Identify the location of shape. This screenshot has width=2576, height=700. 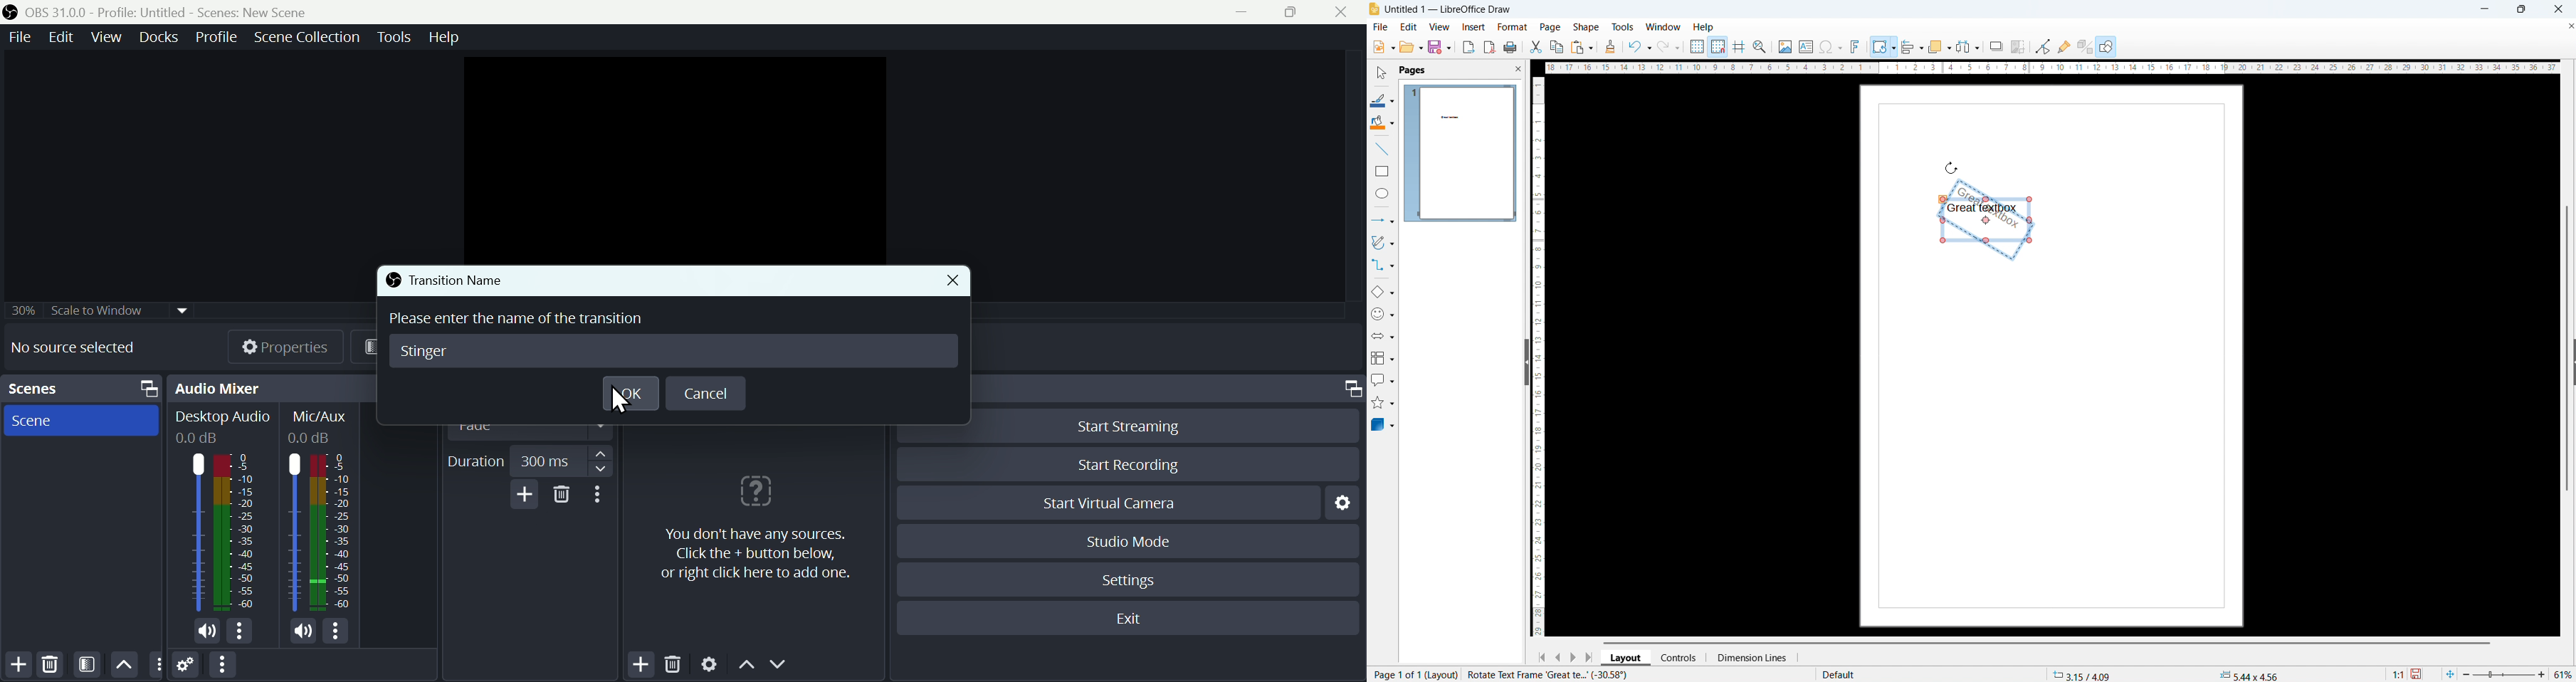
(1586, 27).